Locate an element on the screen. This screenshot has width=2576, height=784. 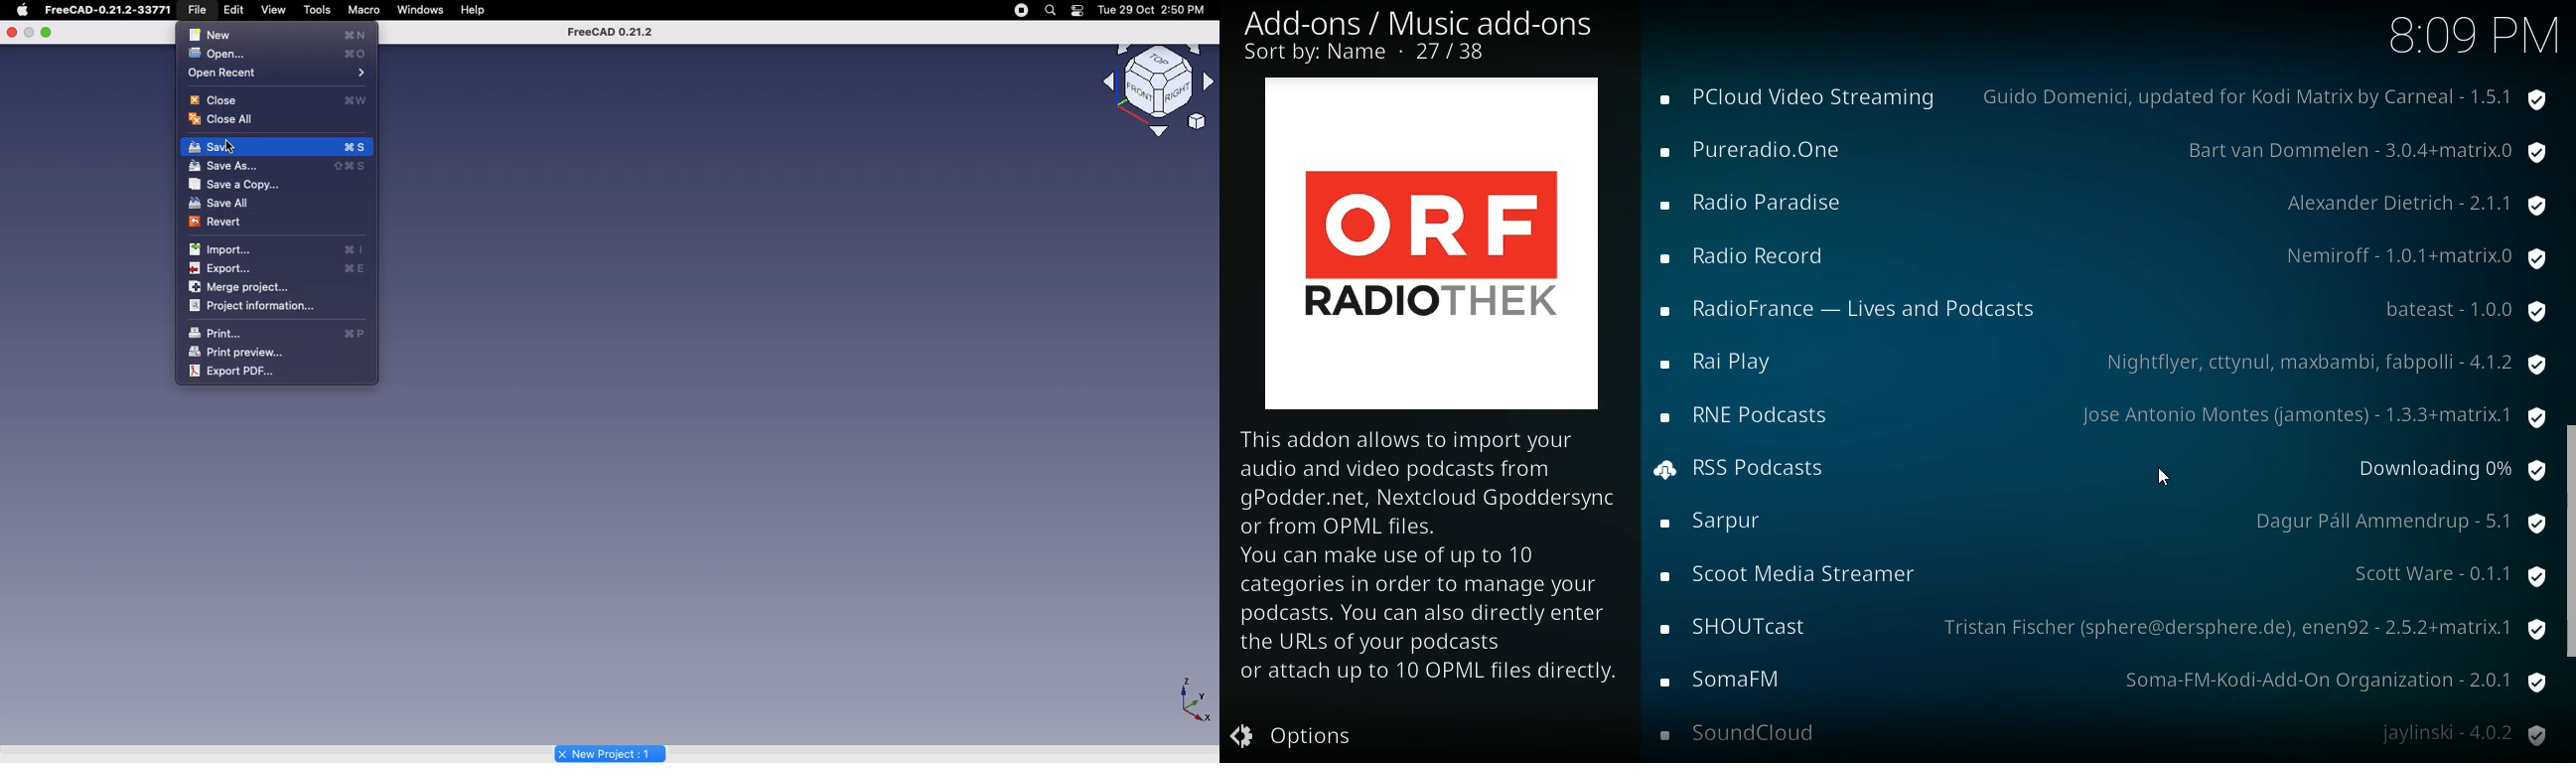
Radio Paradise is located at coordinates (1764, 204).